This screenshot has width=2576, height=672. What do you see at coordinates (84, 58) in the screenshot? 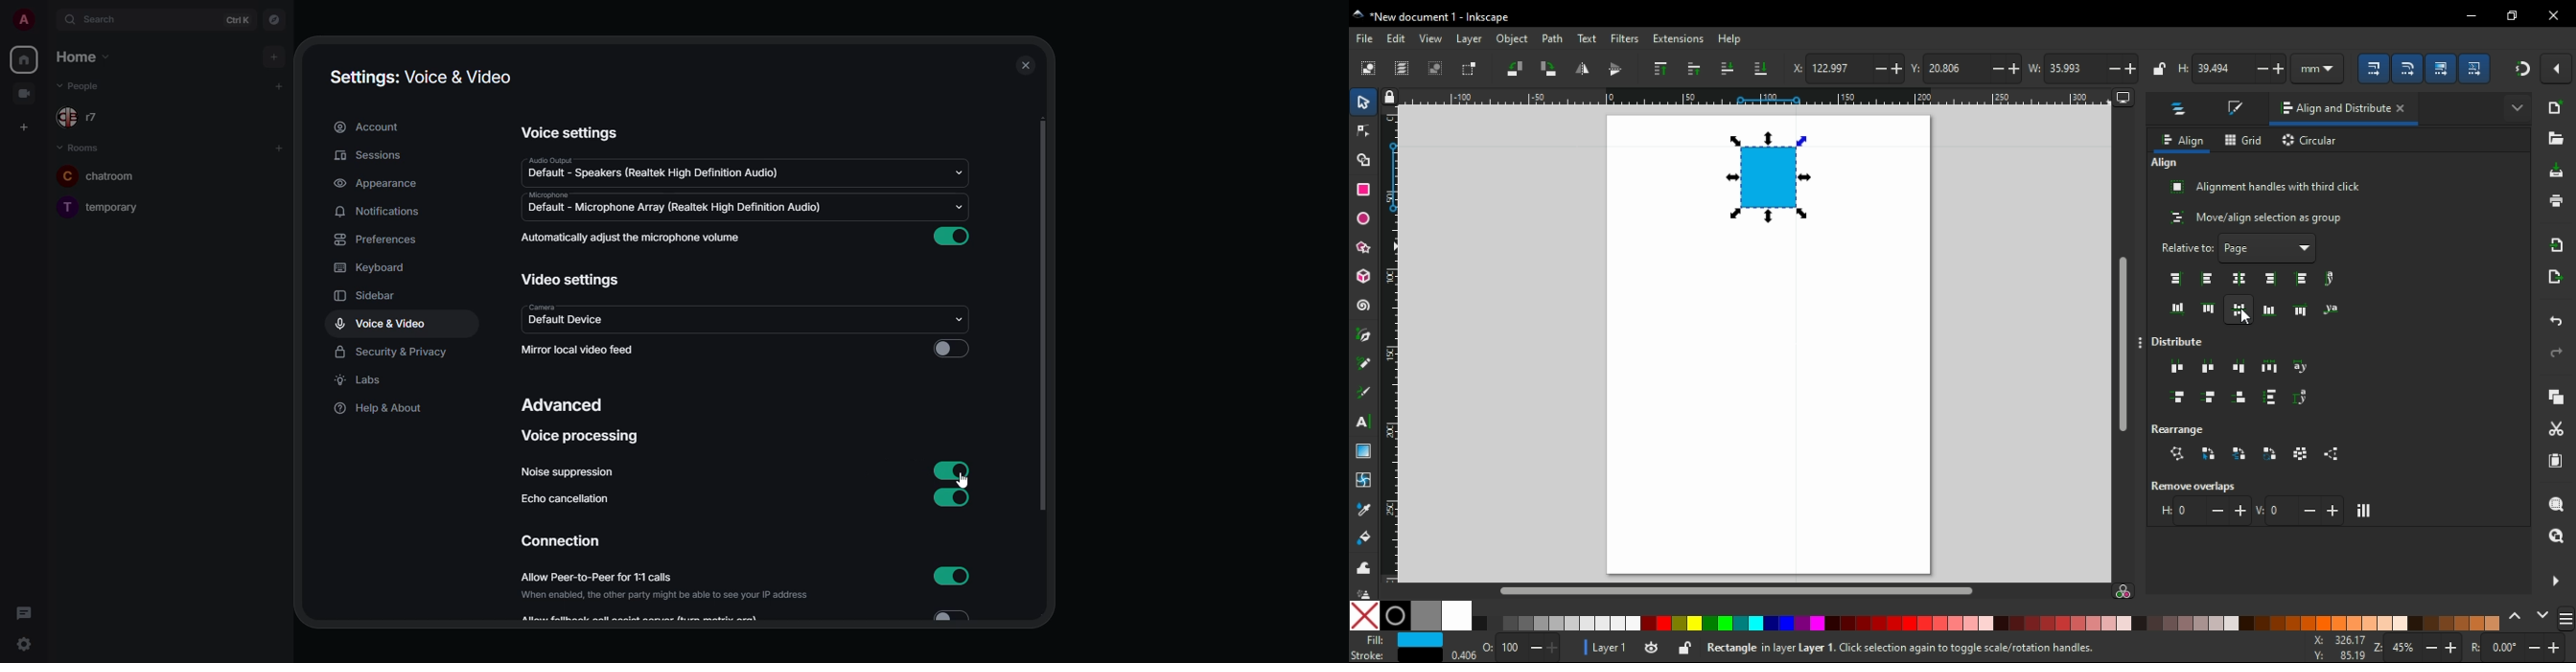
I see `home` at bounding box center [84, 58].